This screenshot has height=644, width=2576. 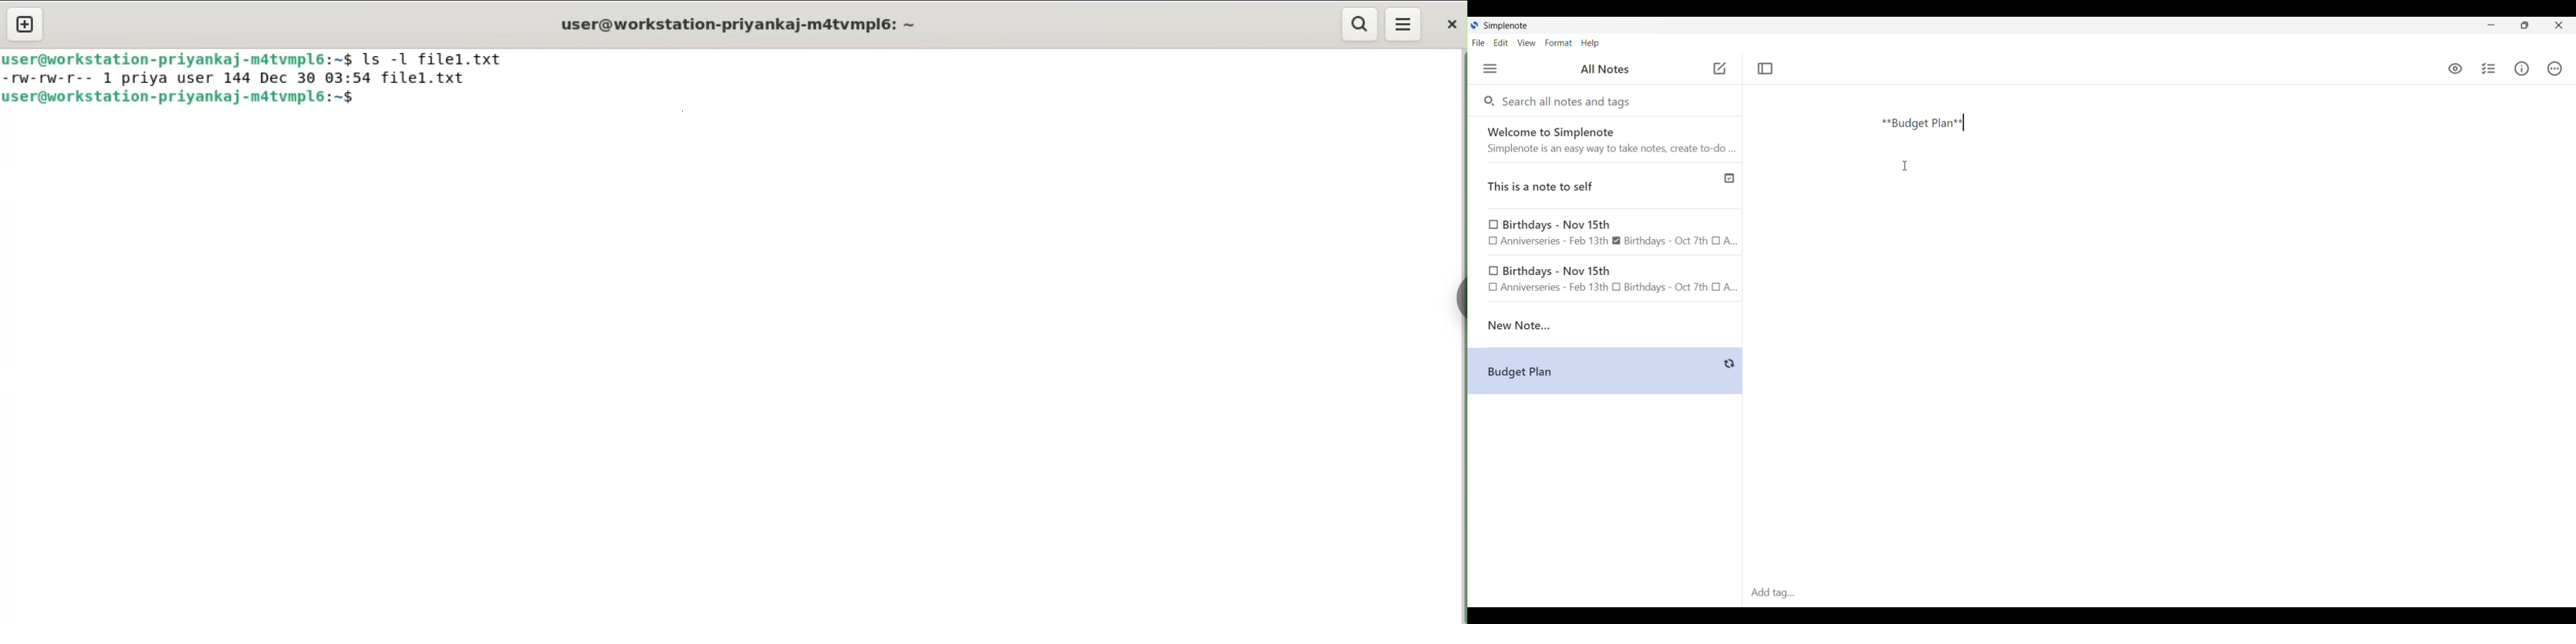 What do you see at coordinates (1403, 24) in the screenshot?
I see `menu` at bounding box center [1403, 24].